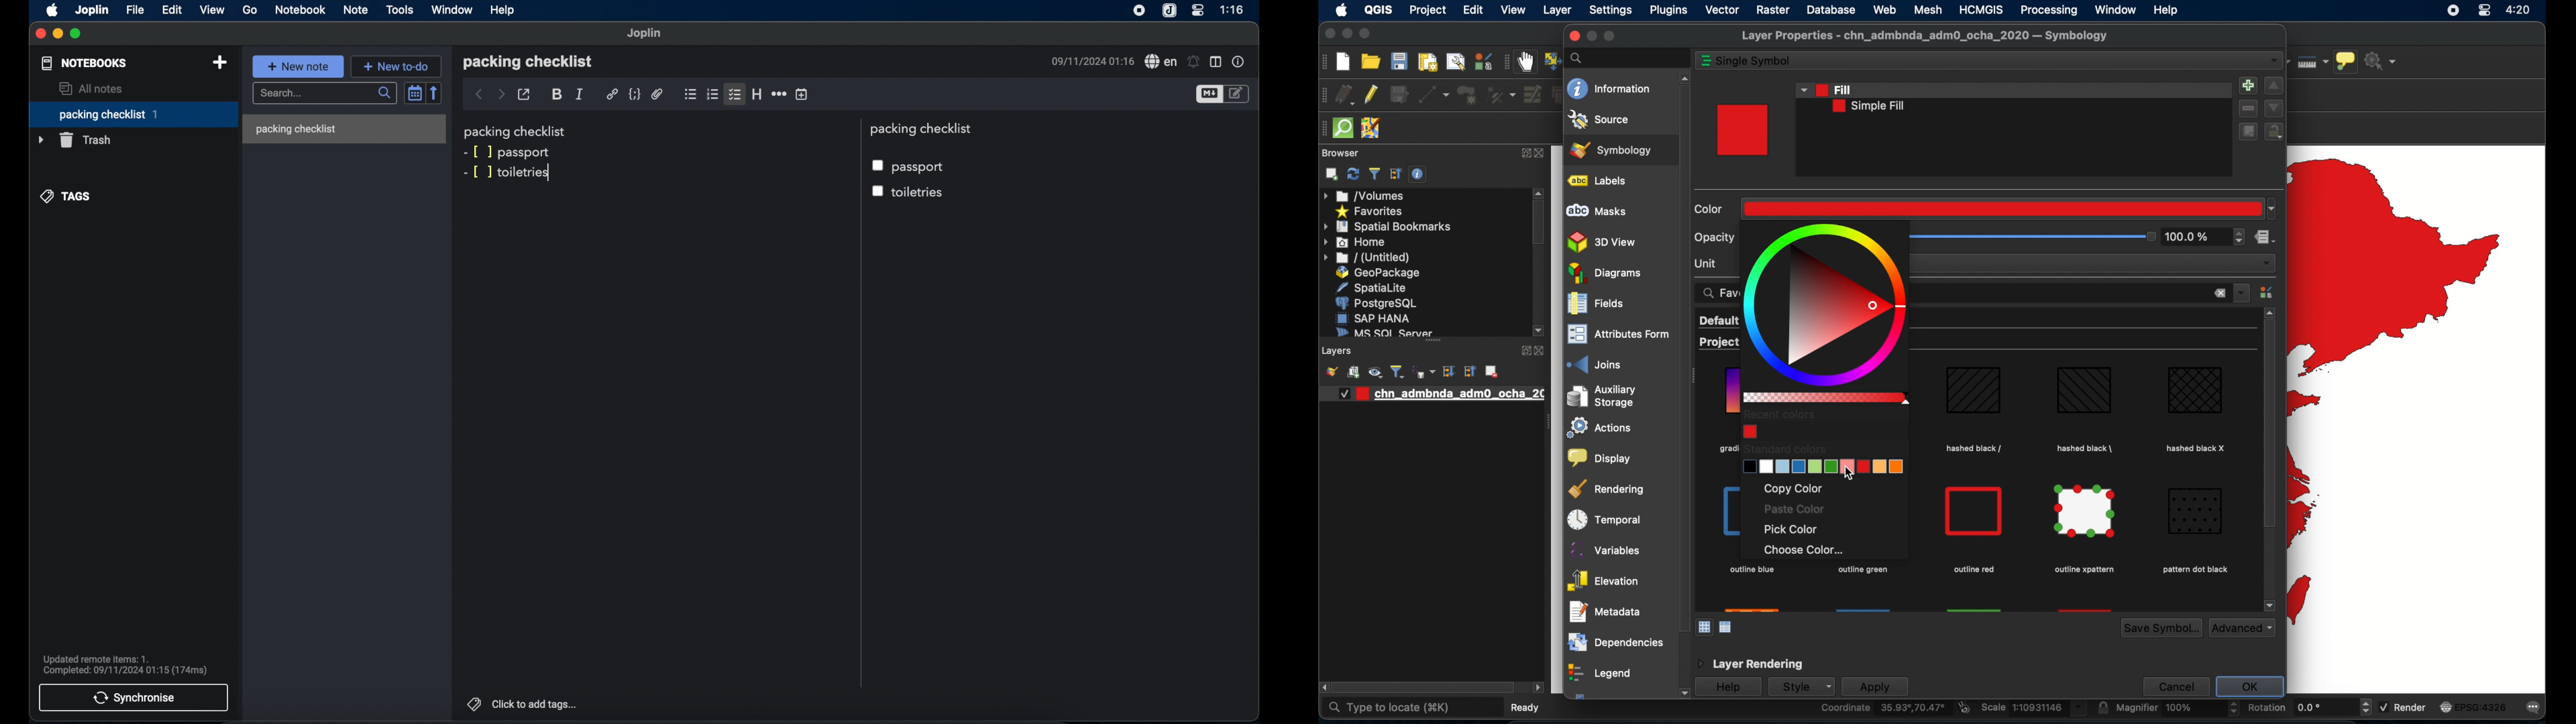 This screenshot has width=2576, height=728. I want to click on markdown syntax, so click(478, 172).